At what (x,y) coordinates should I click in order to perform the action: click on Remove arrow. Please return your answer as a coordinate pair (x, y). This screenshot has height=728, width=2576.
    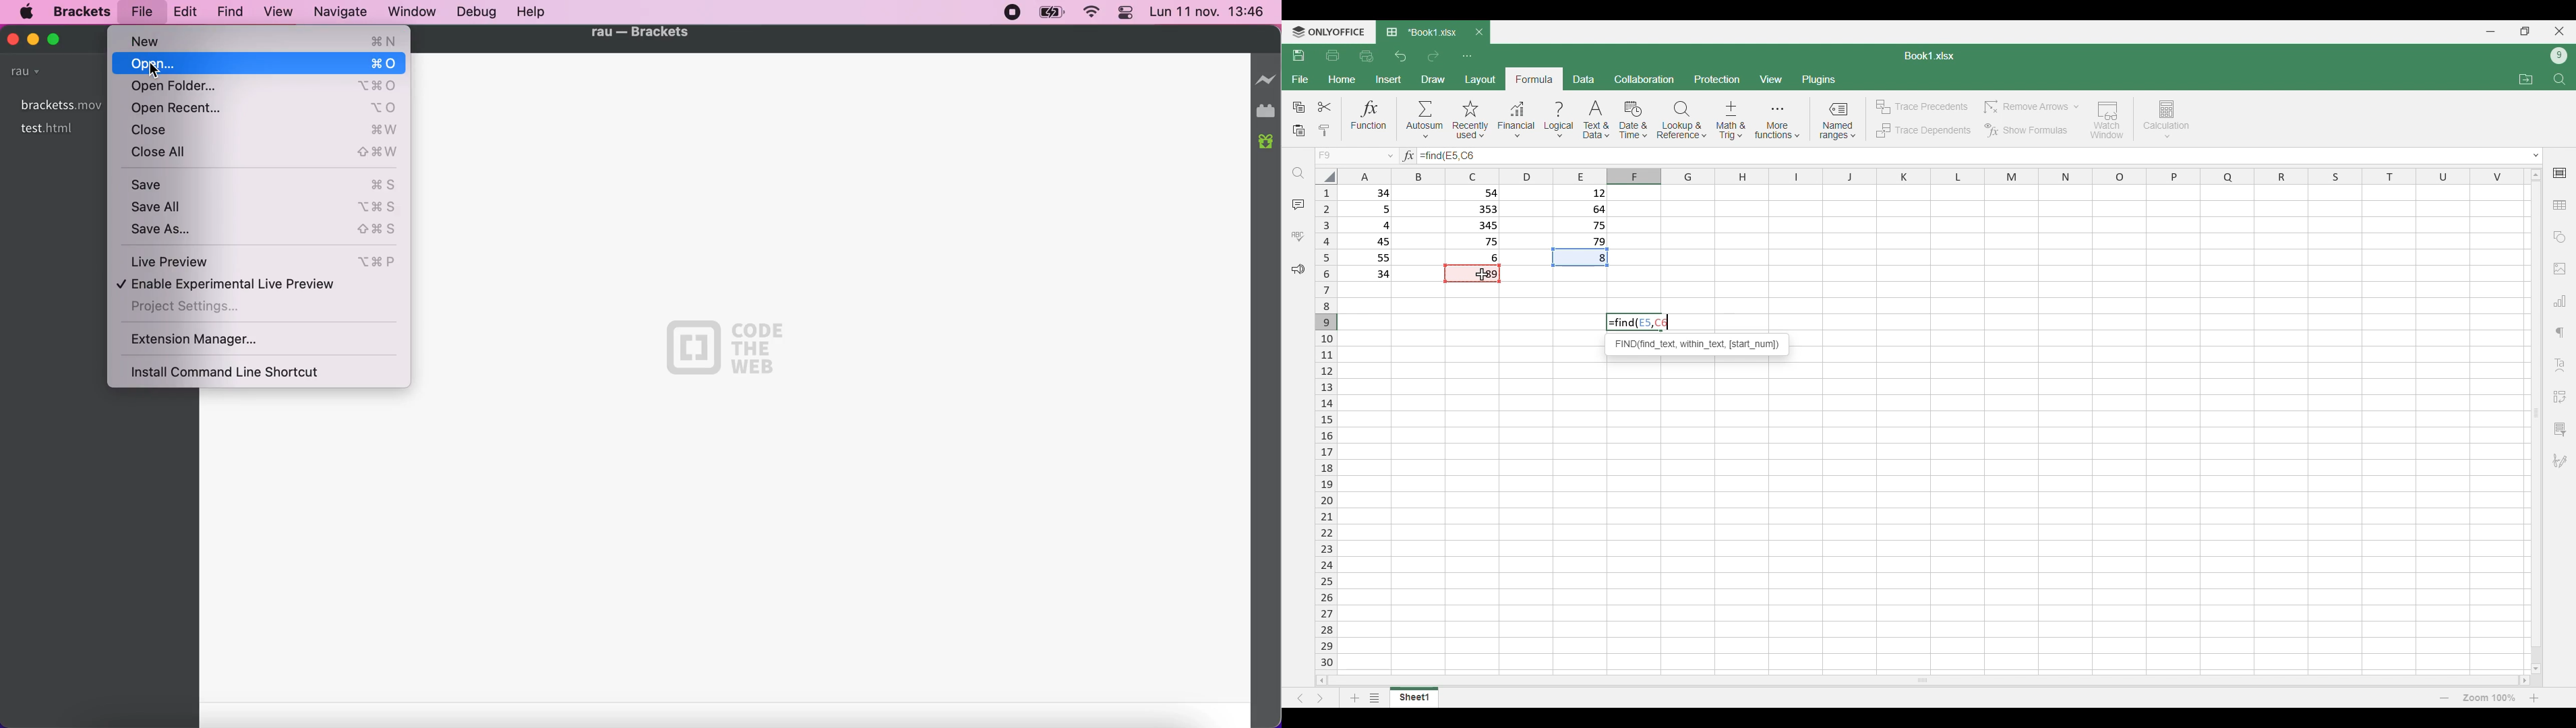
    Looking at the image, I should click on (2030, 107).